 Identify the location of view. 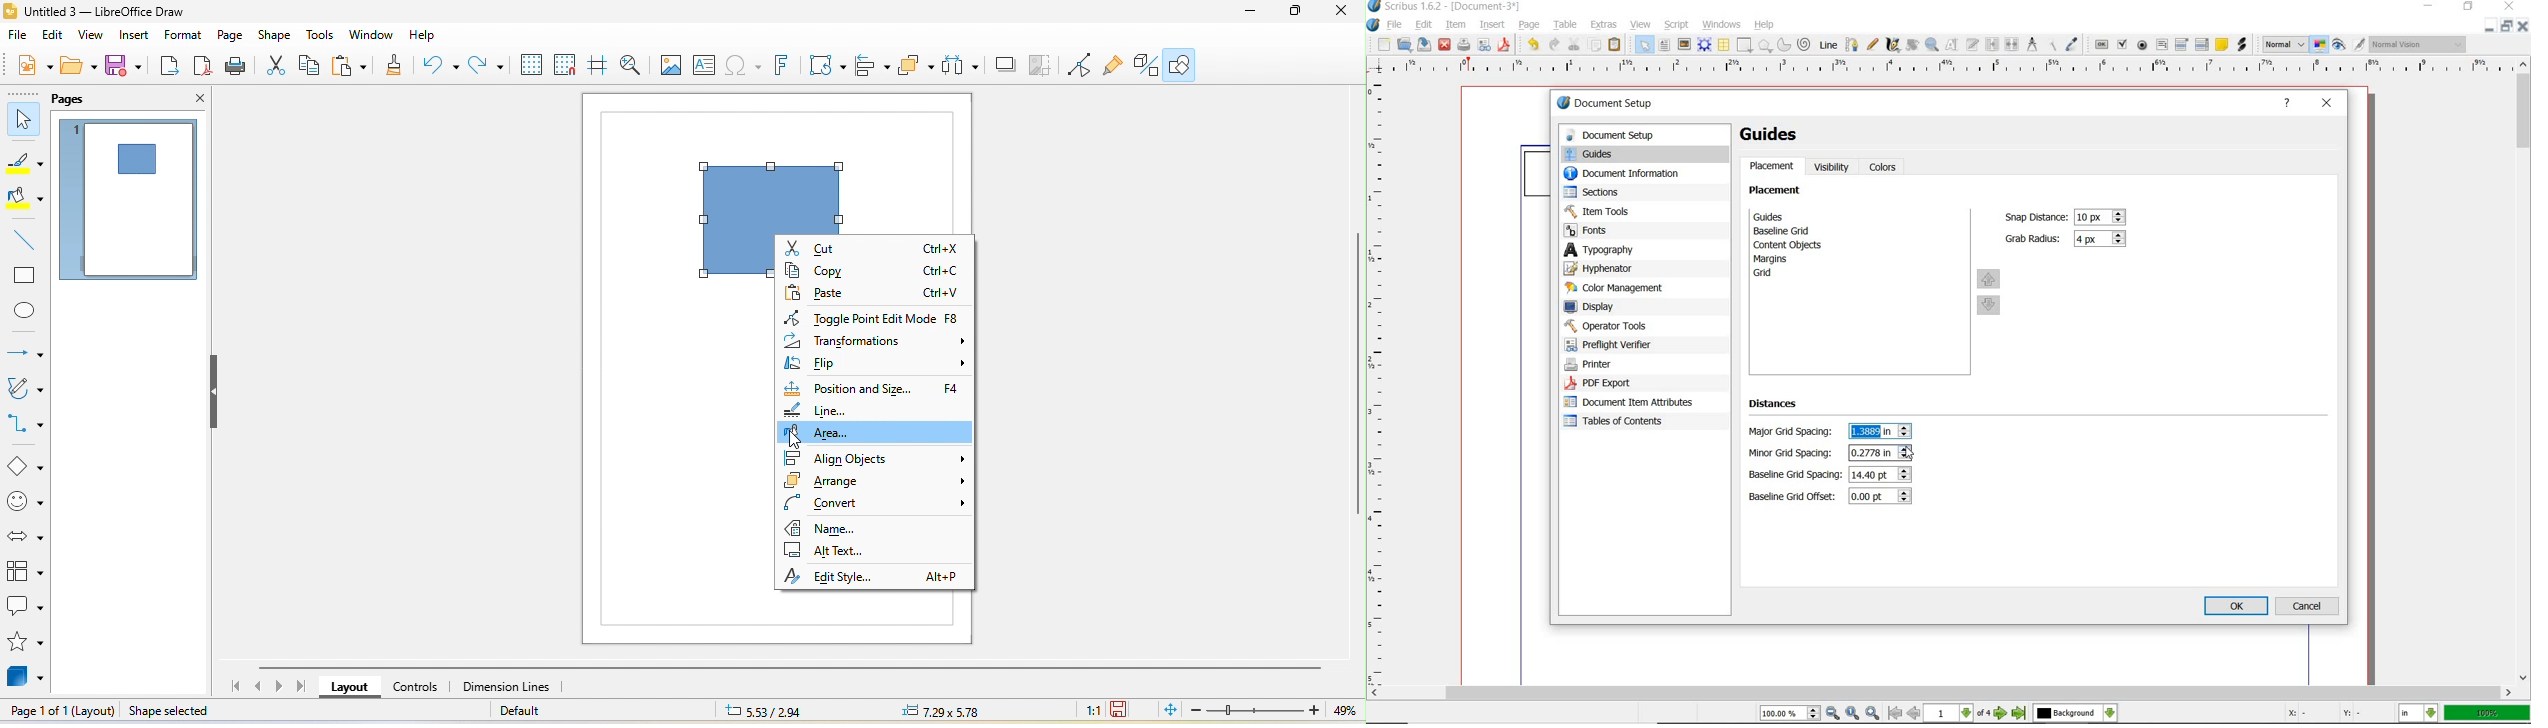
(95, 37).